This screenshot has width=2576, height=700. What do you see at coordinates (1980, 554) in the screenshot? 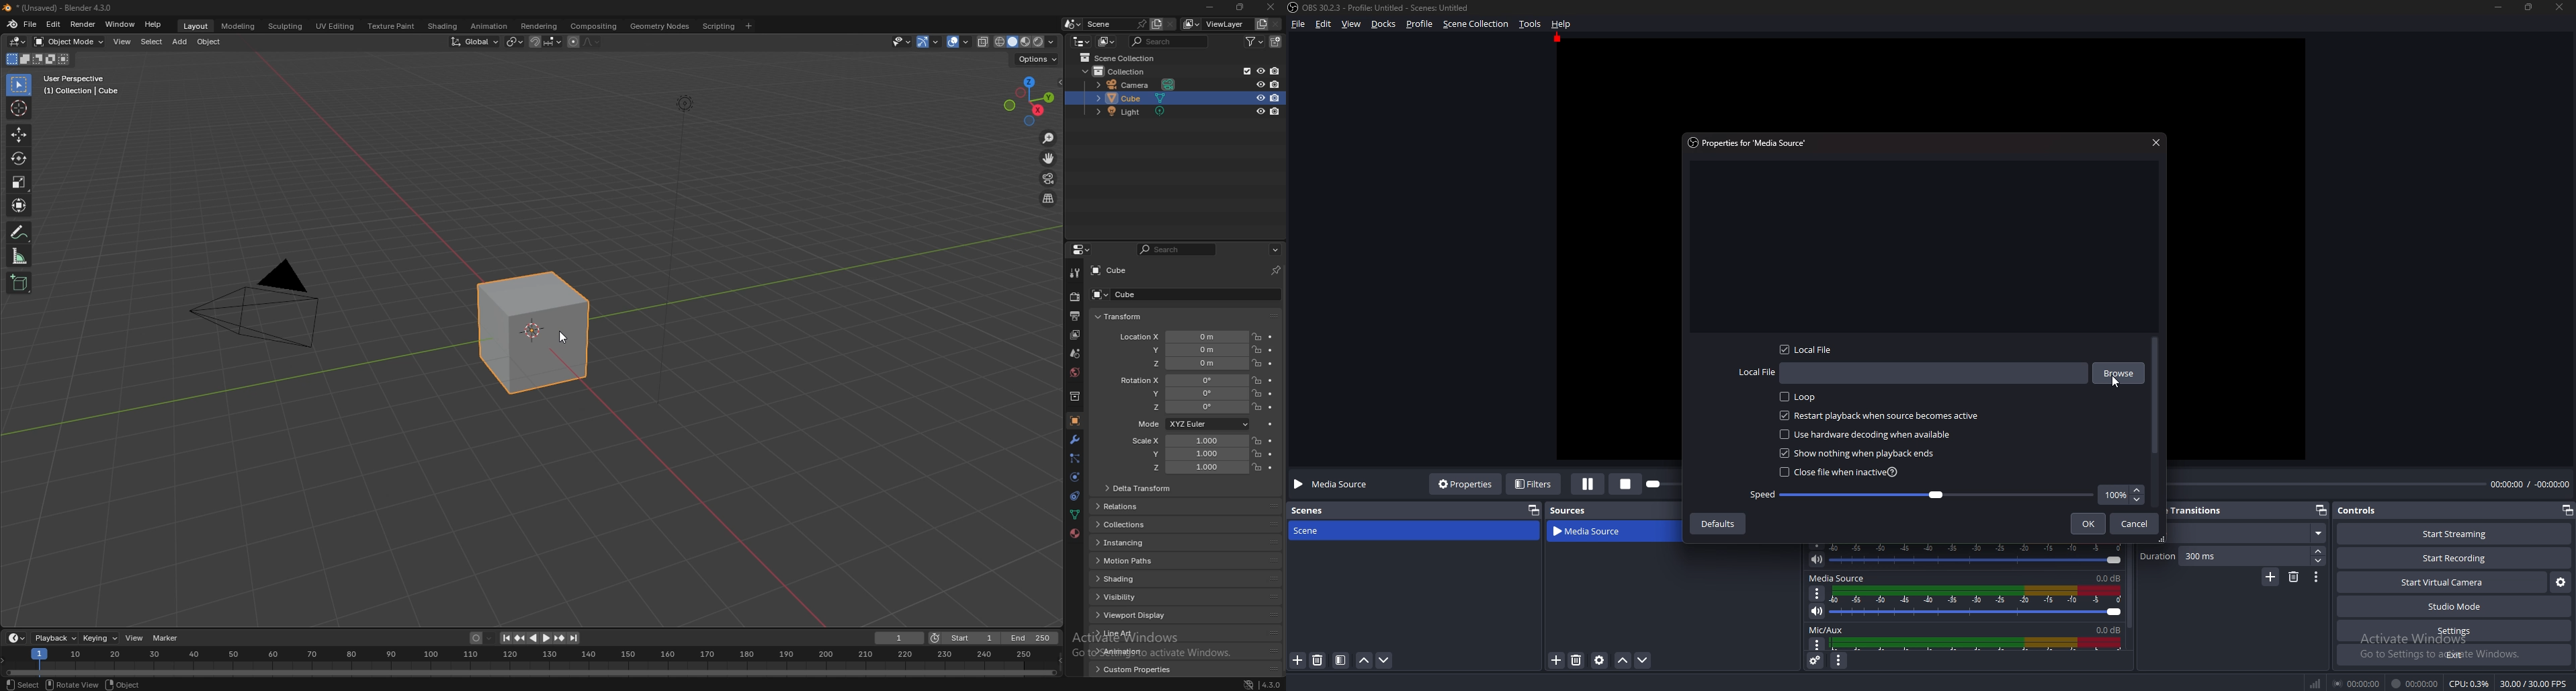
I see `Audio soundbar` at bounding box center [1980, 554].